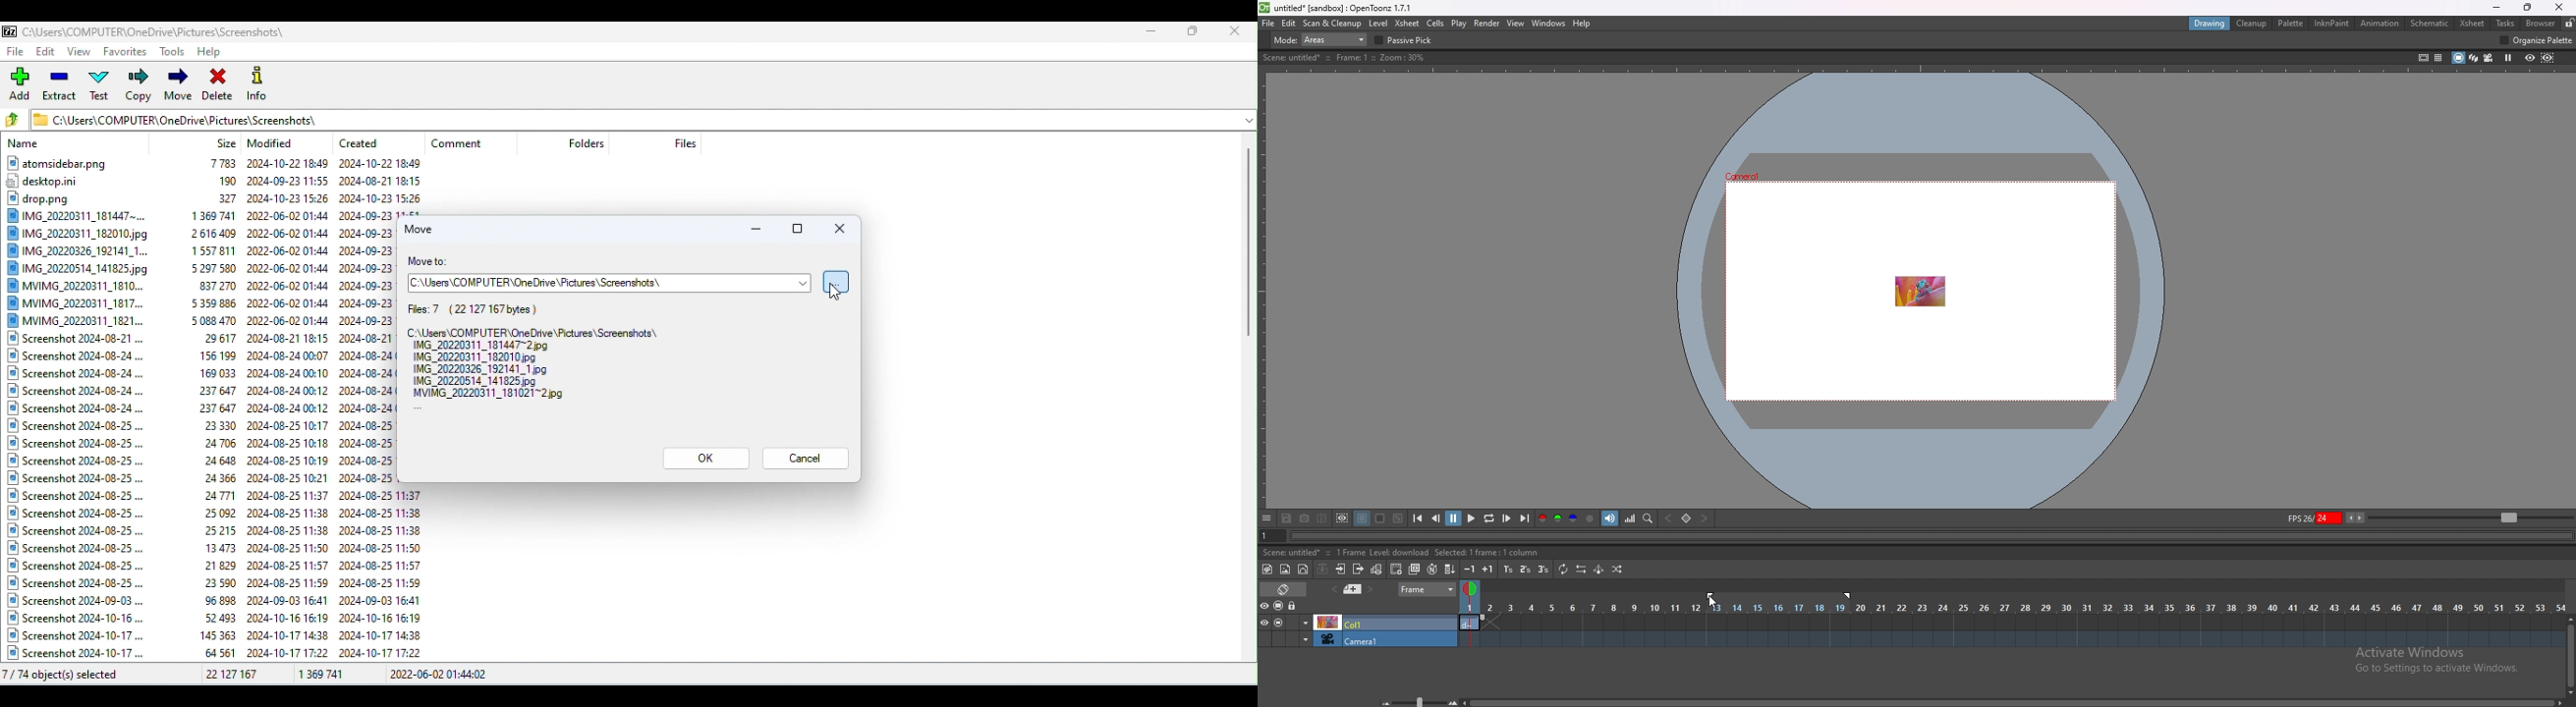 This screenshot has width=2576, height=728. I want to click on sub camera preview, so click(2549, 58).